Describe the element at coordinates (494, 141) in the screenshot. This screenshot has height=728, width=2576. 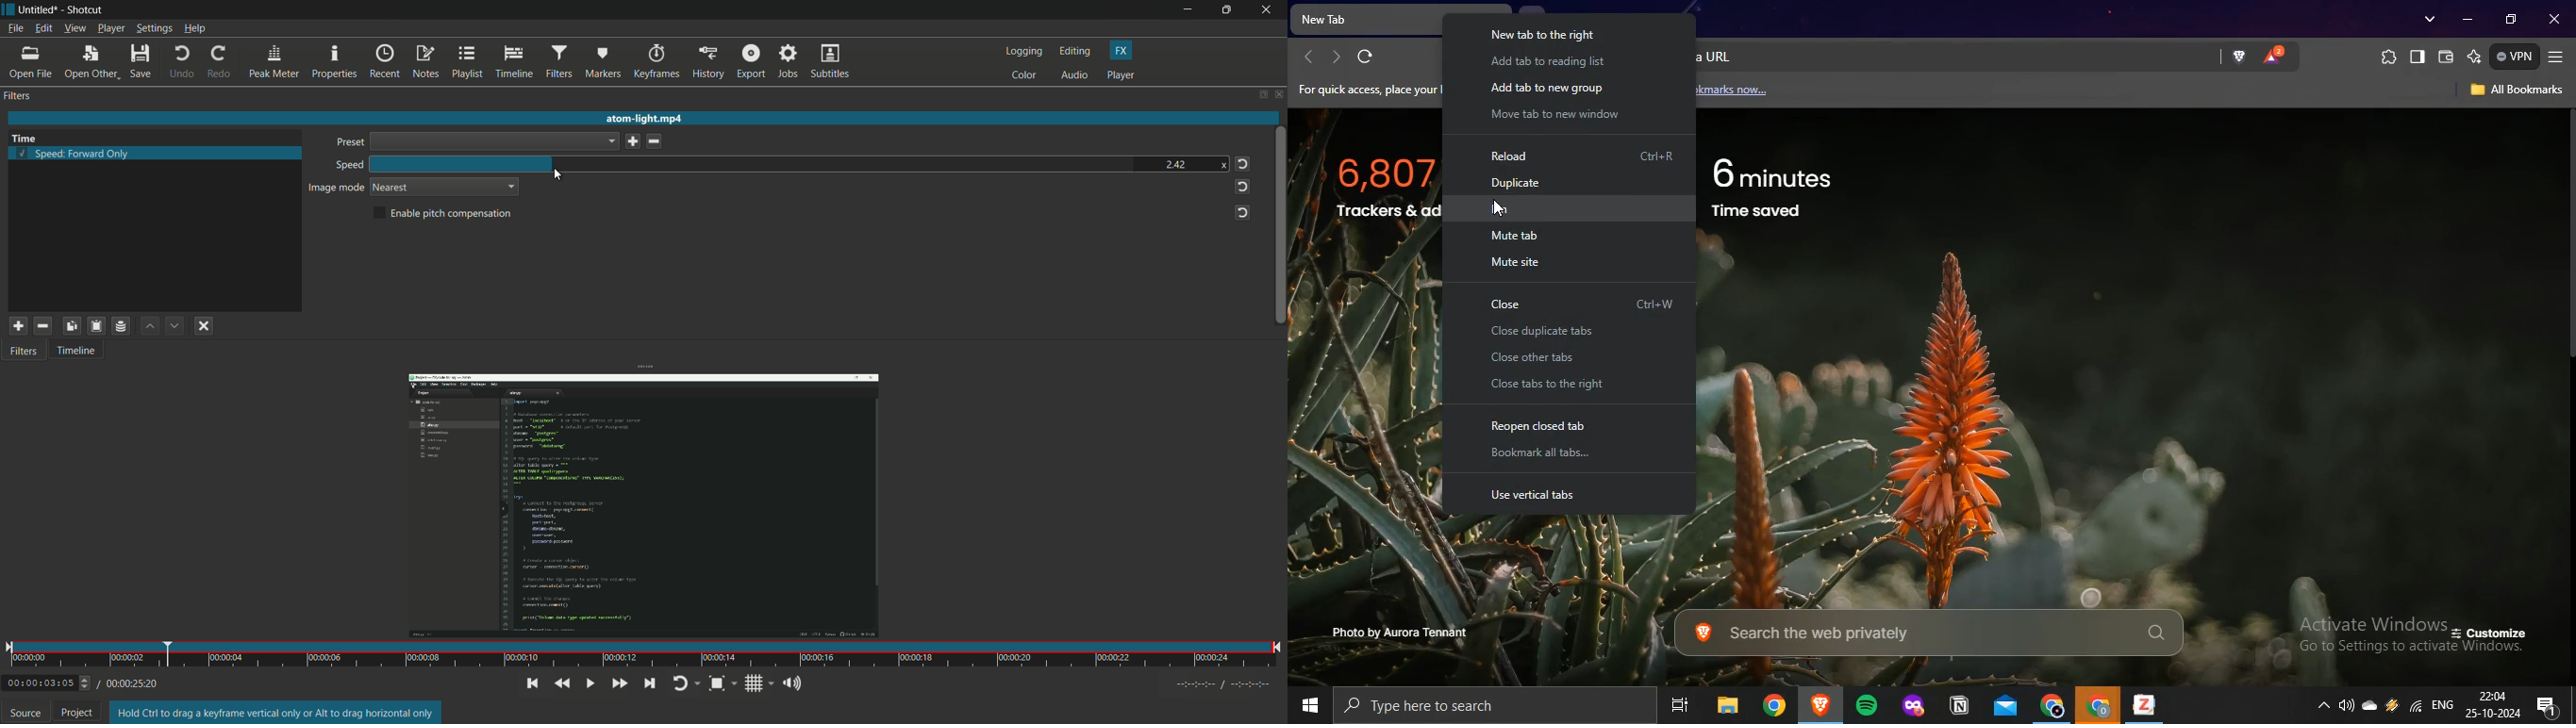
I see `dropdown` at that location.